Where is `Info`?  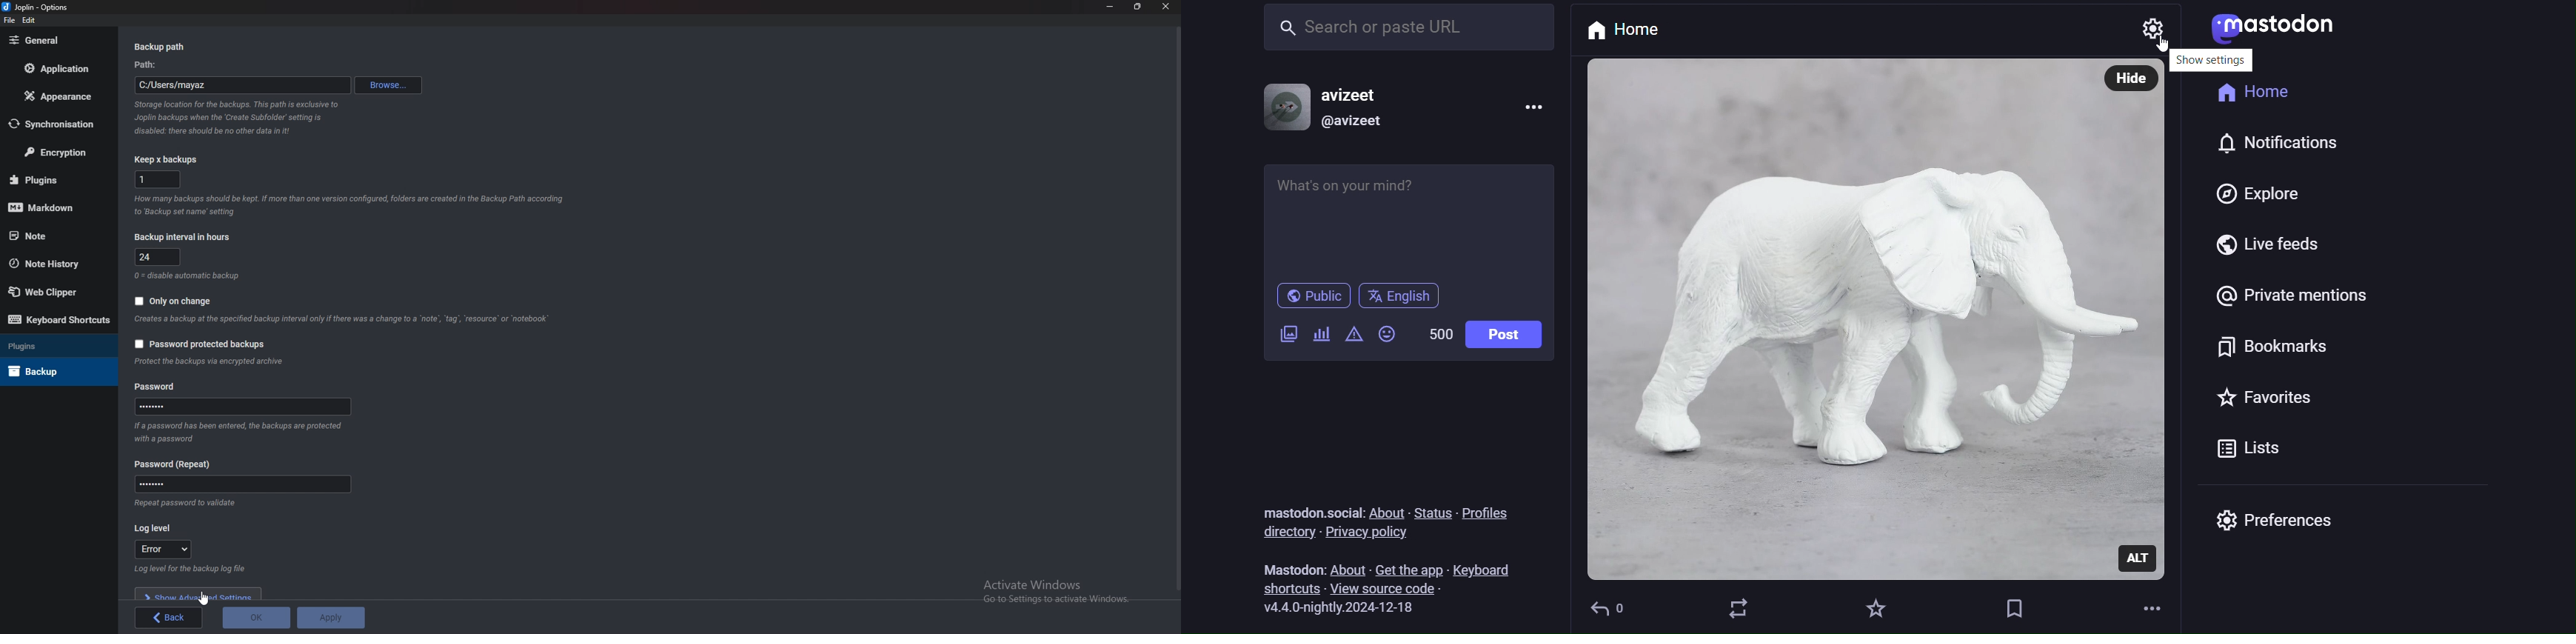
Info is located at coordinates (350, 207).